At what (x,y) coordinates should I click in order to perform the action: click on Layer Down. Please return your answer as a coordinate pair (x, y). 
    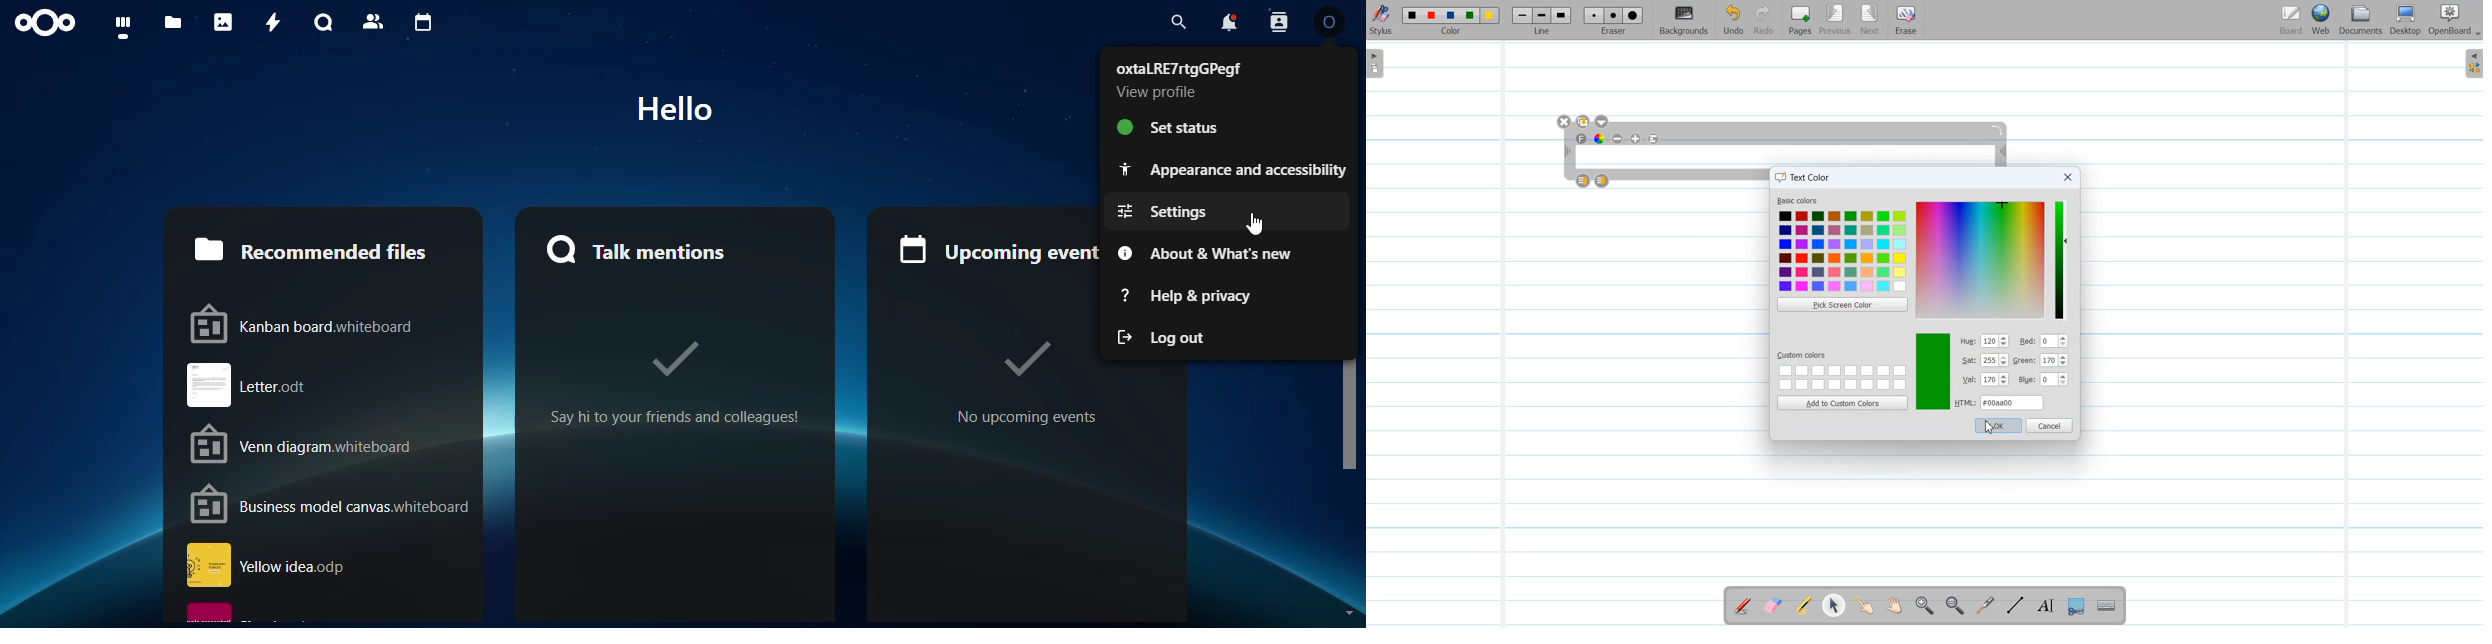
    Looking at the image, I should click on (1603, 181).